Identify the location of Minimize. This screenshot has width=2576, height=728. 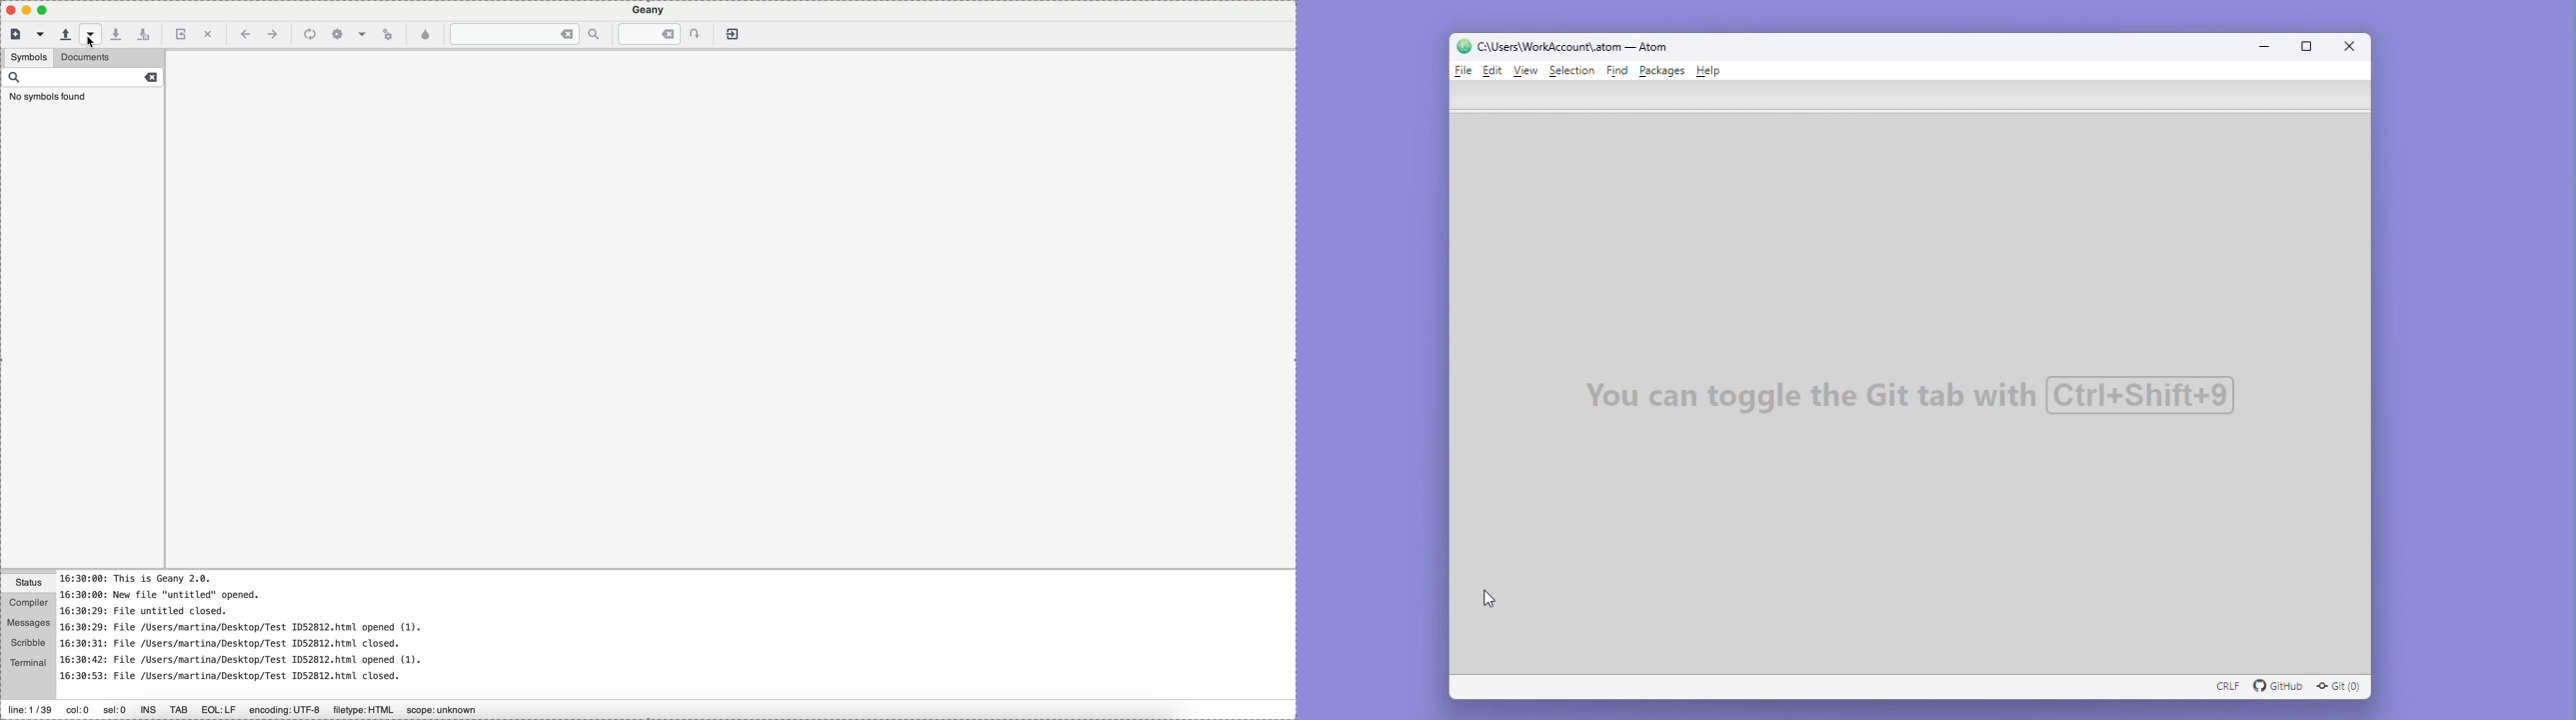
(2264, 48).